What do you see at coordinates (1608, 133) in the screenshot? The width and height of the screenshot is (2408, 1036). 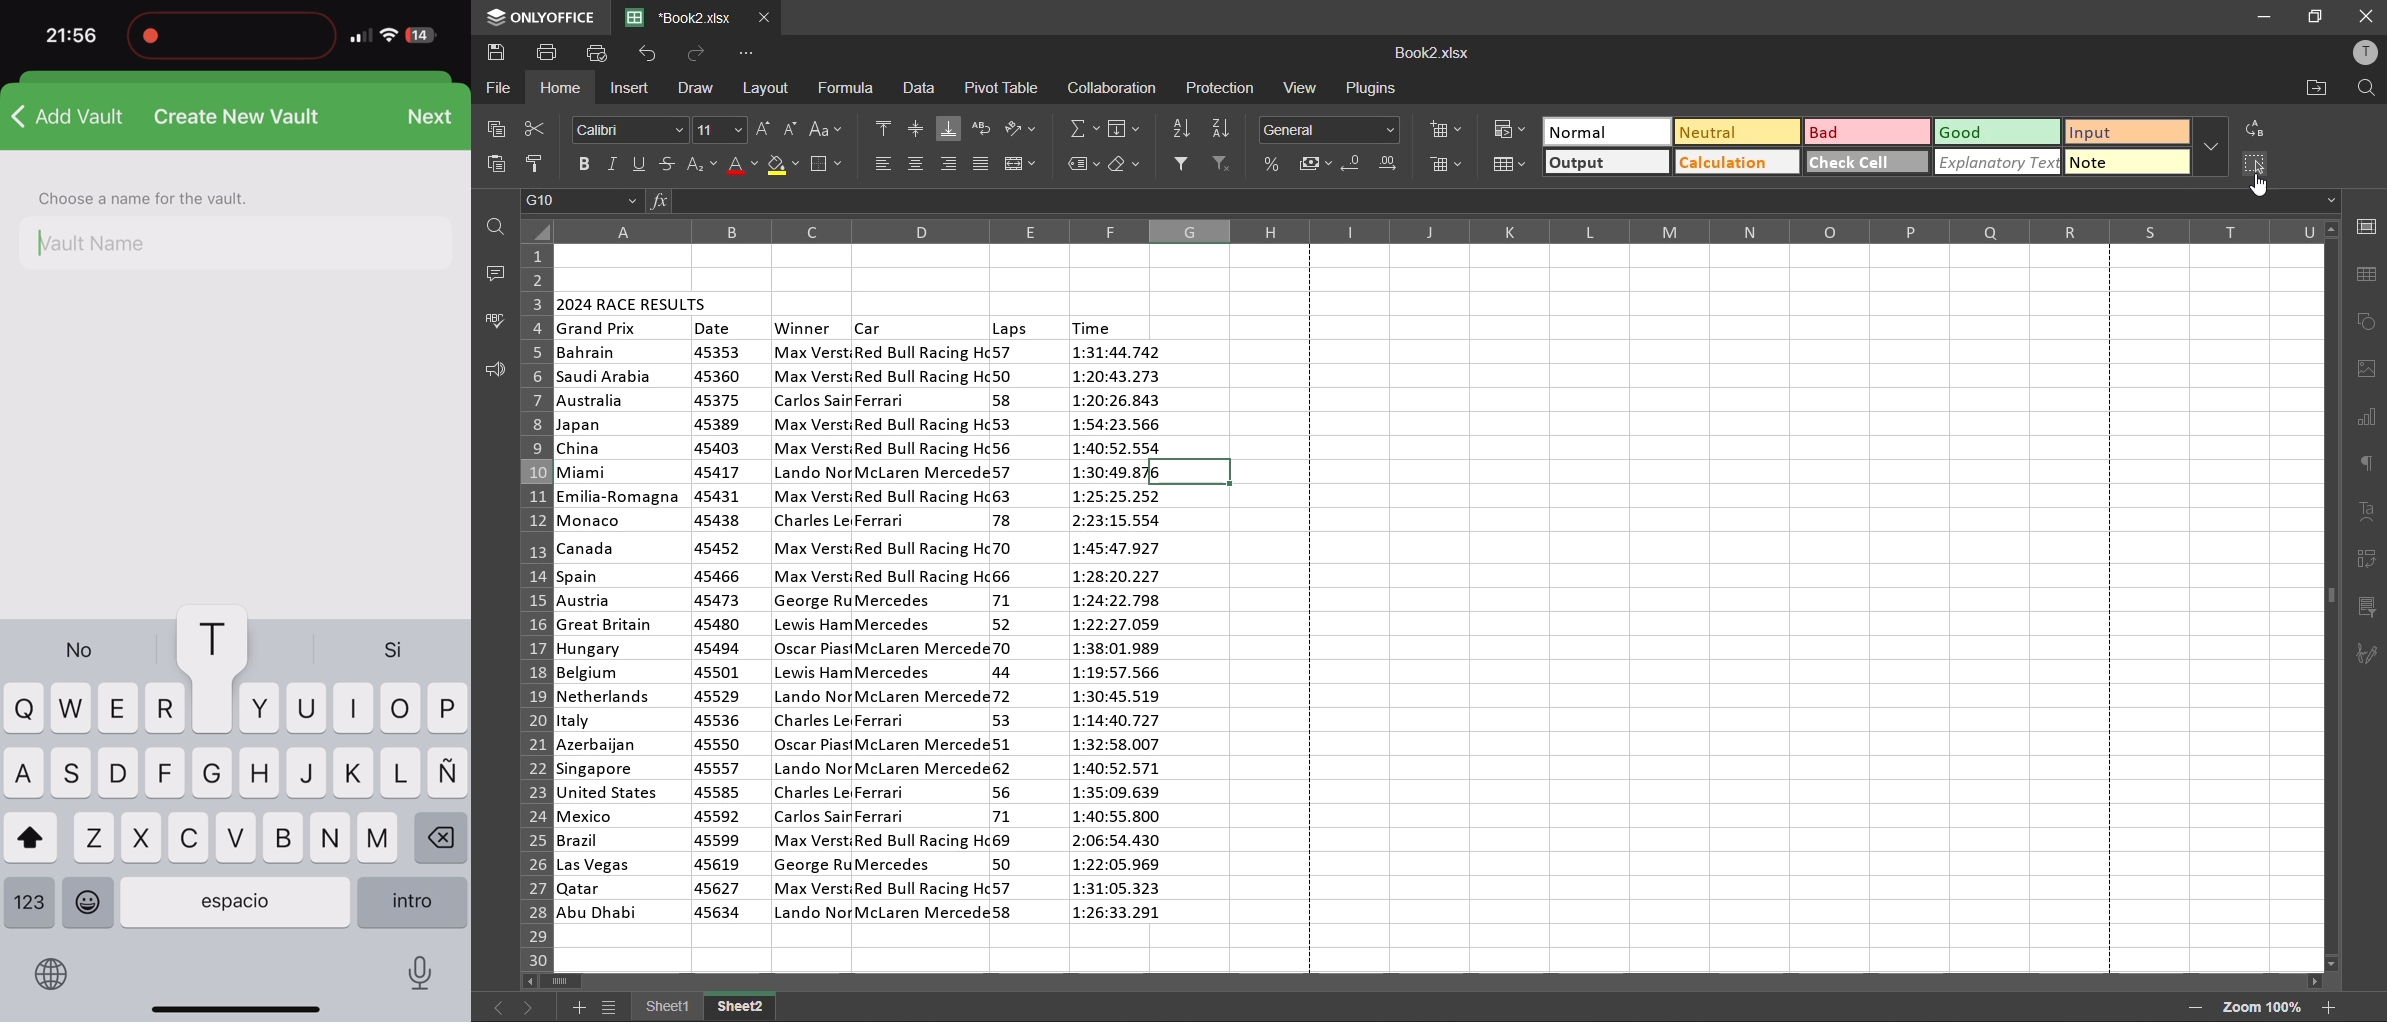 I see `normal` at bounding box center [1608, 133].